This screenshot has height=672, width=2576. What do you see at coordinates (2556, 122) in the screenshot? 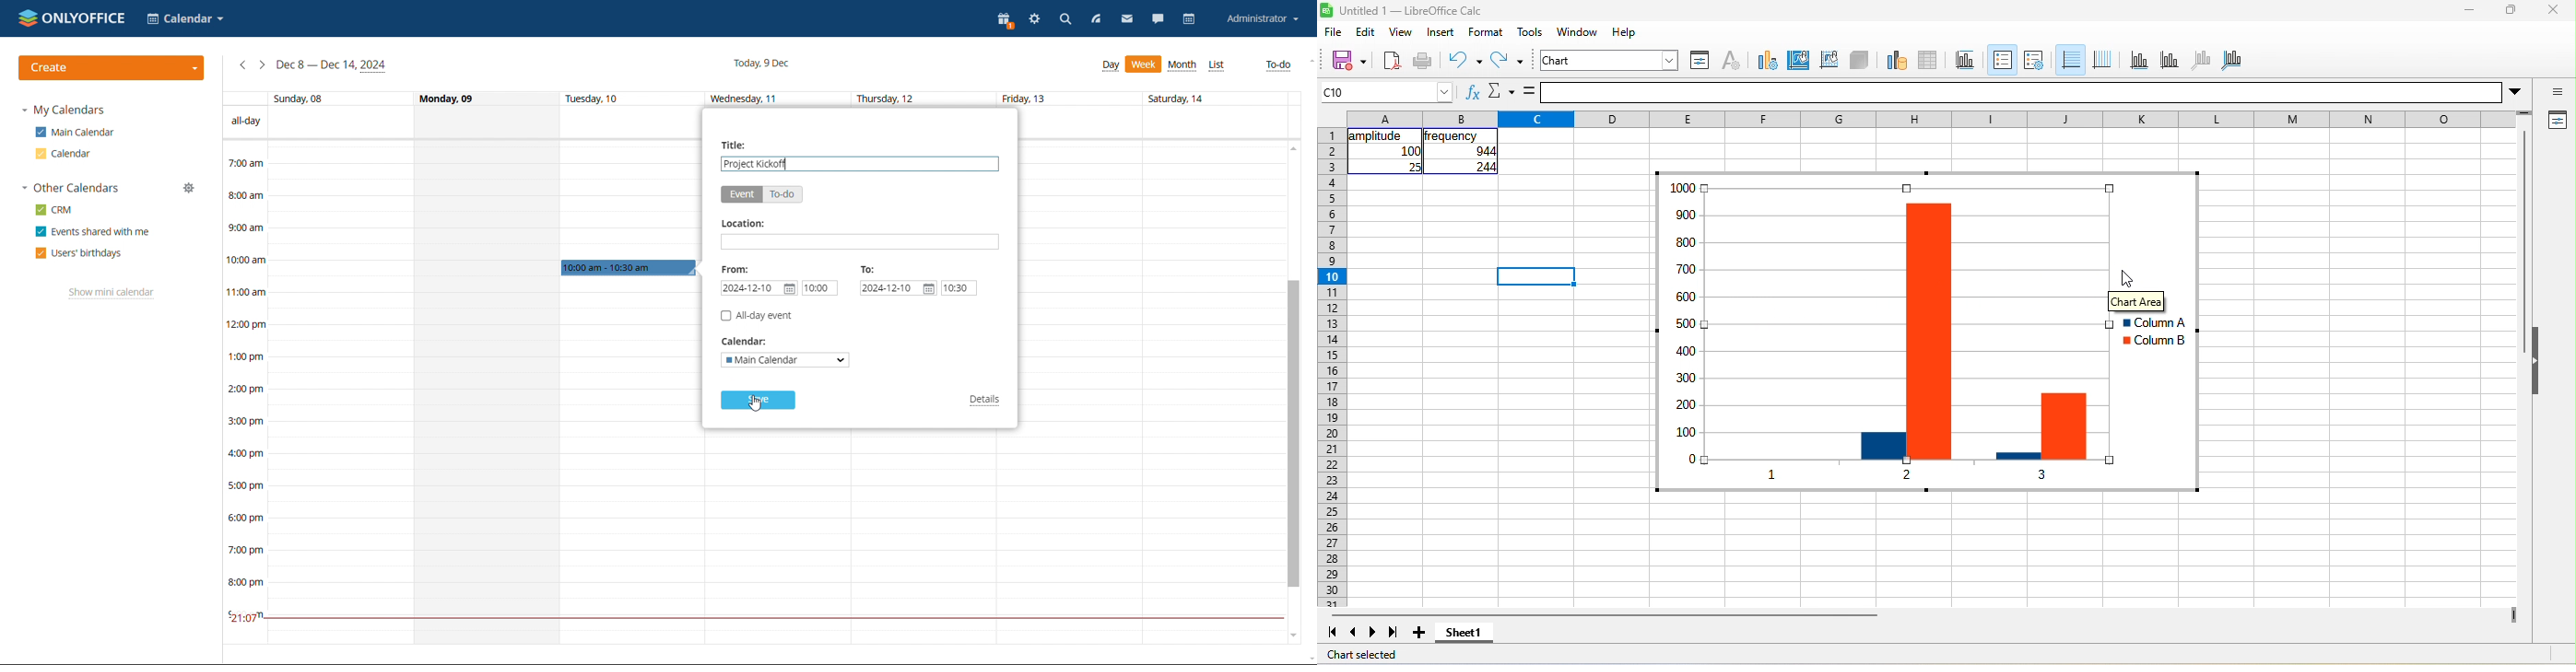
I see `properties` at bounding box center [2556, 122].